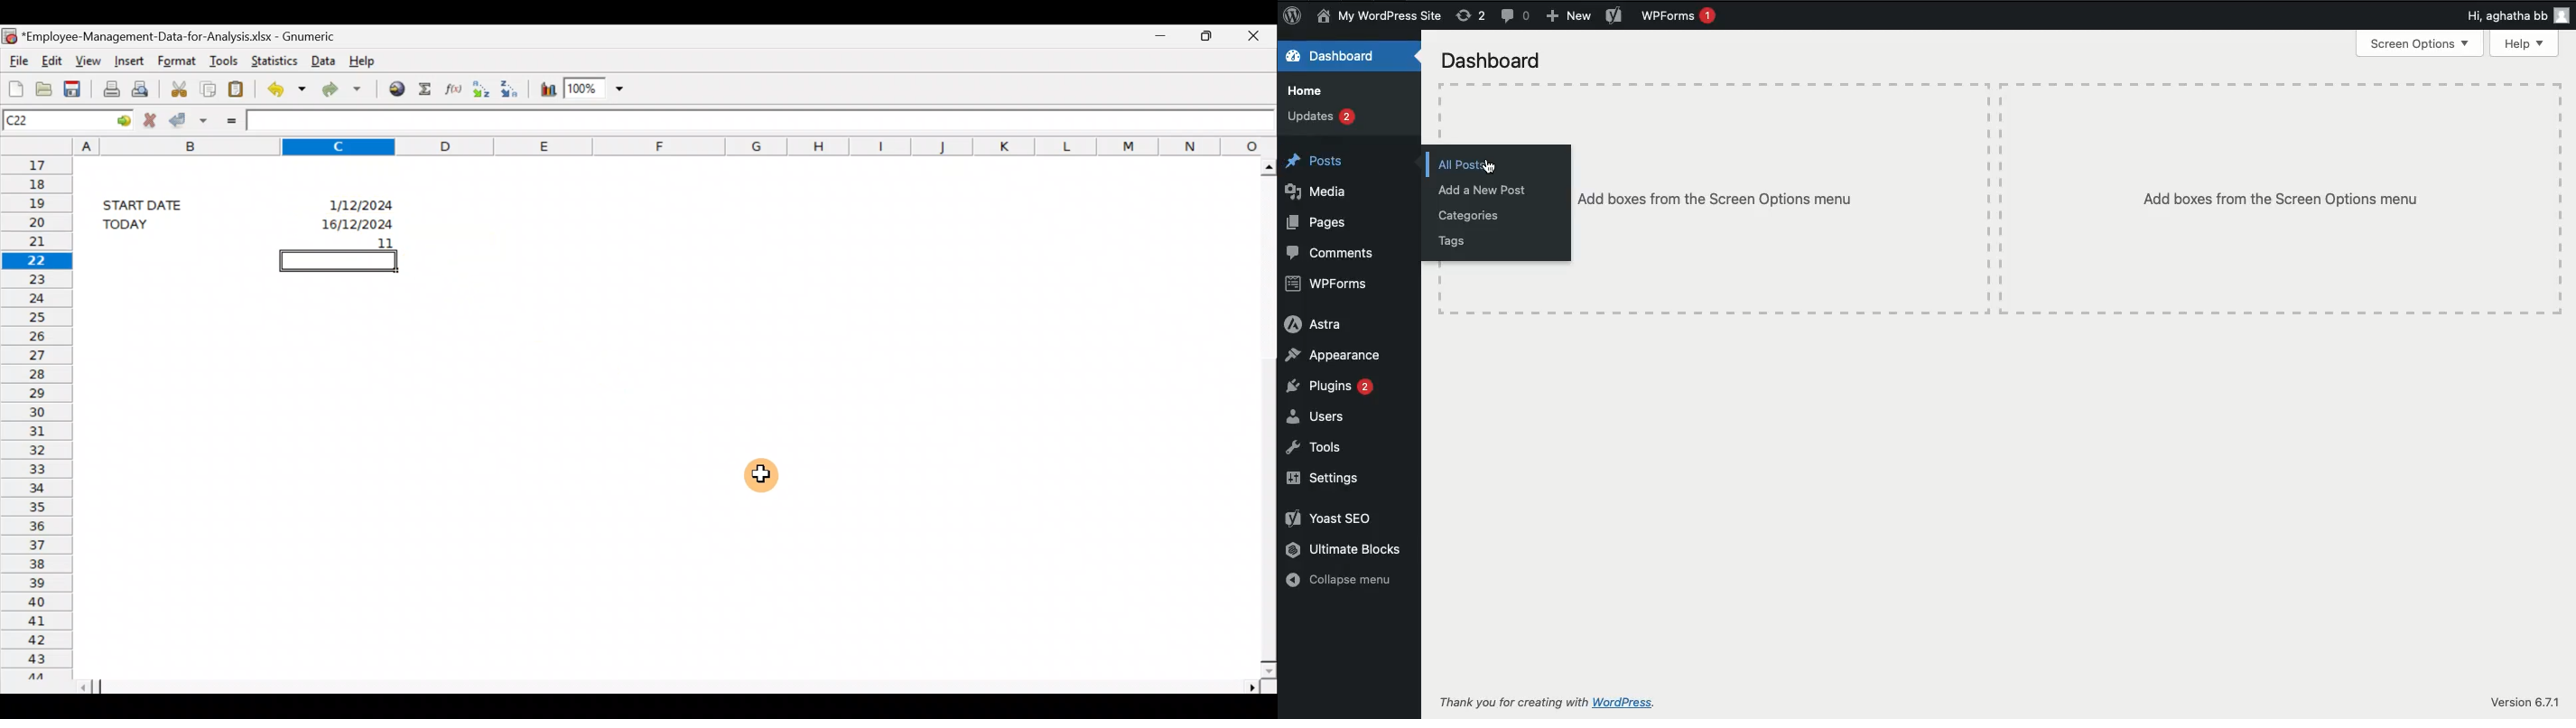  What do you see at coordinates (1678, 16) in the screenshot?
I see `WPForms` at bounding box center [1678, 16].